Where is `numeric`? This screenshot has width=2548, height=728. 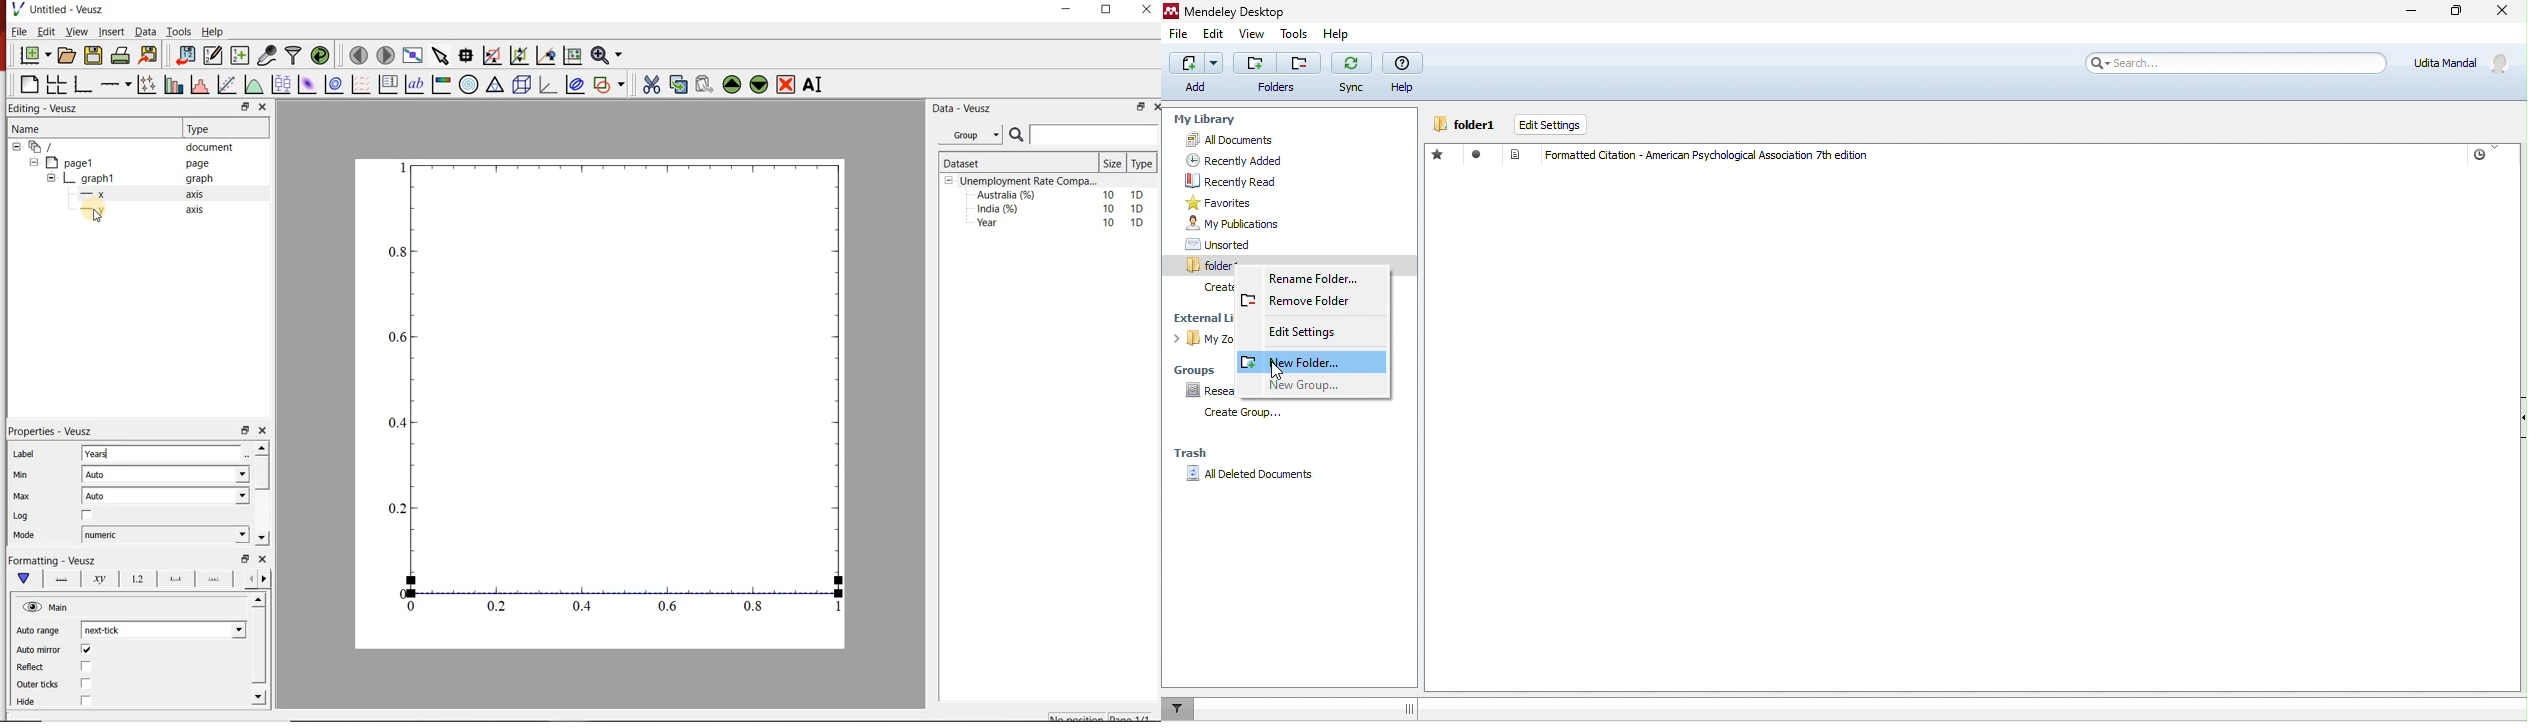
numeric is located at coordinates (166, 535).